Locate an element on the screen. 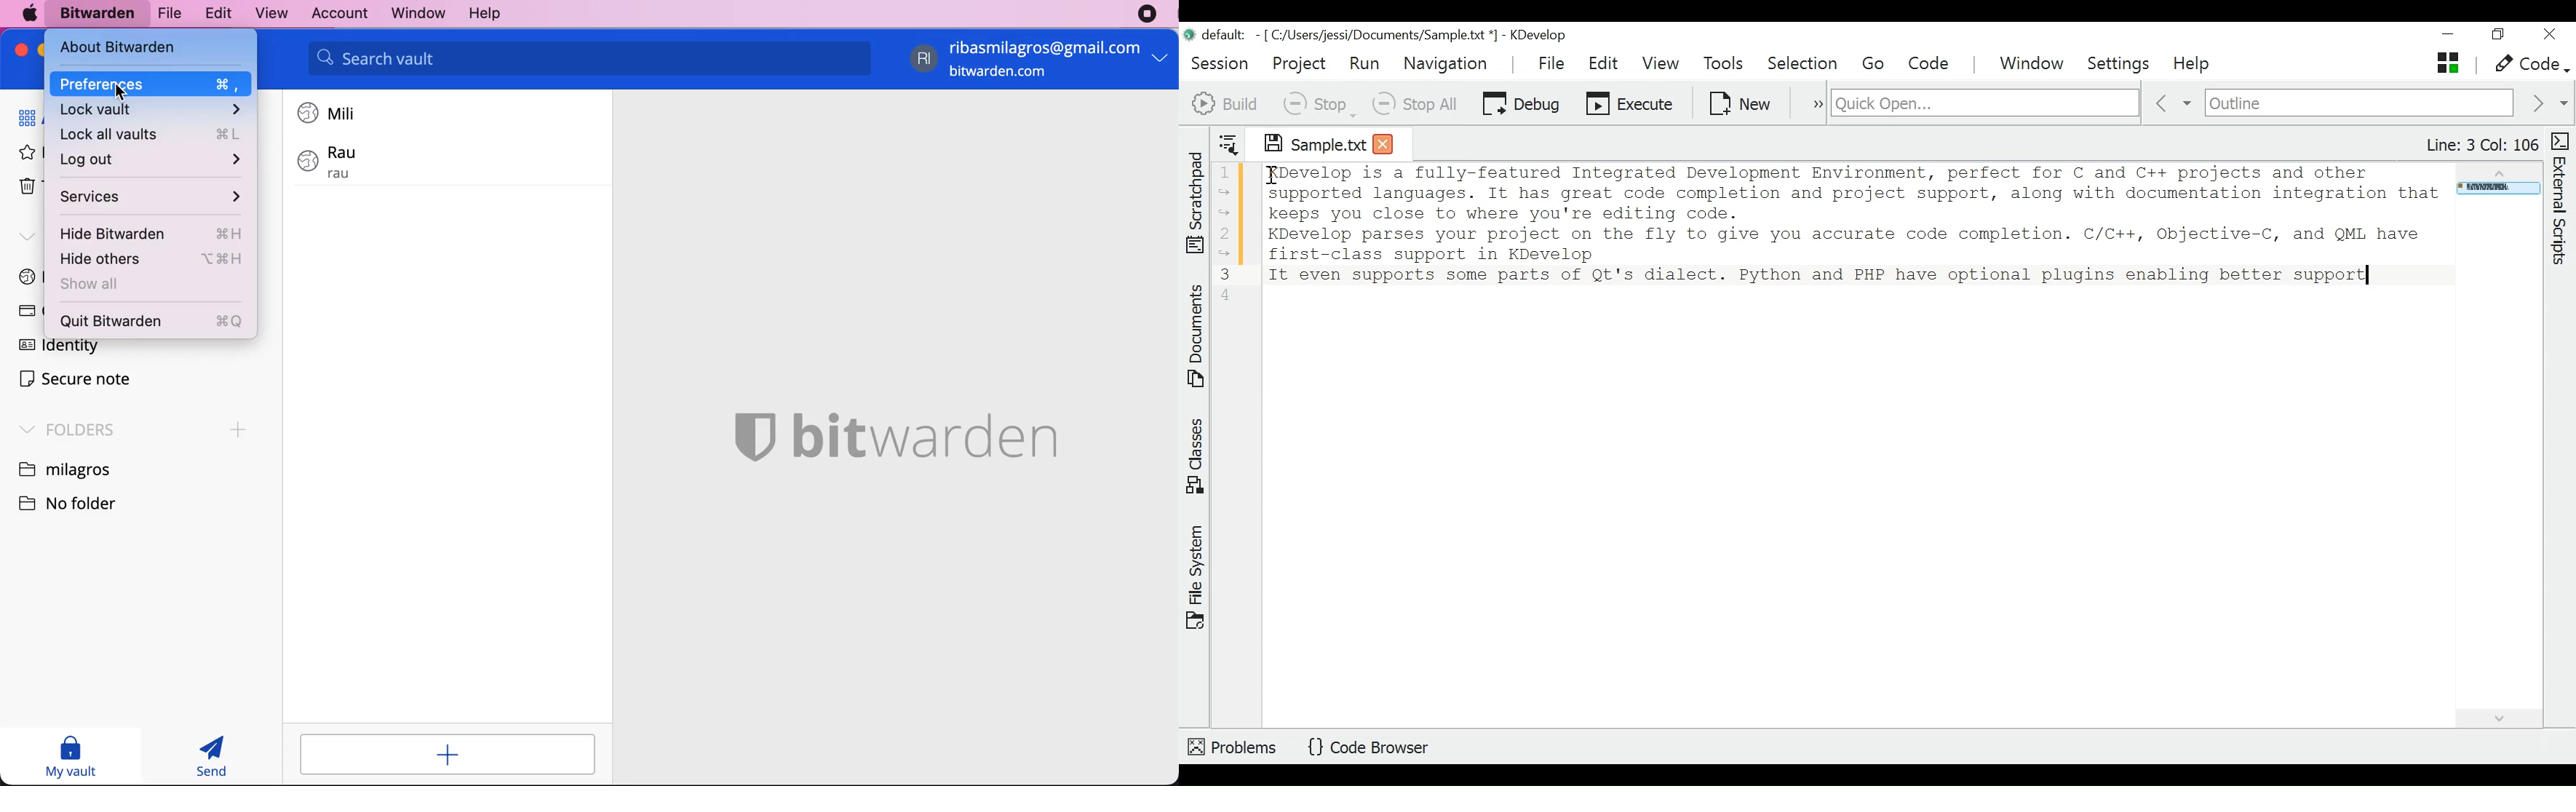 The width and height of the screenshot is (2576, 812). login 1 is located at coordinates (330, 113).